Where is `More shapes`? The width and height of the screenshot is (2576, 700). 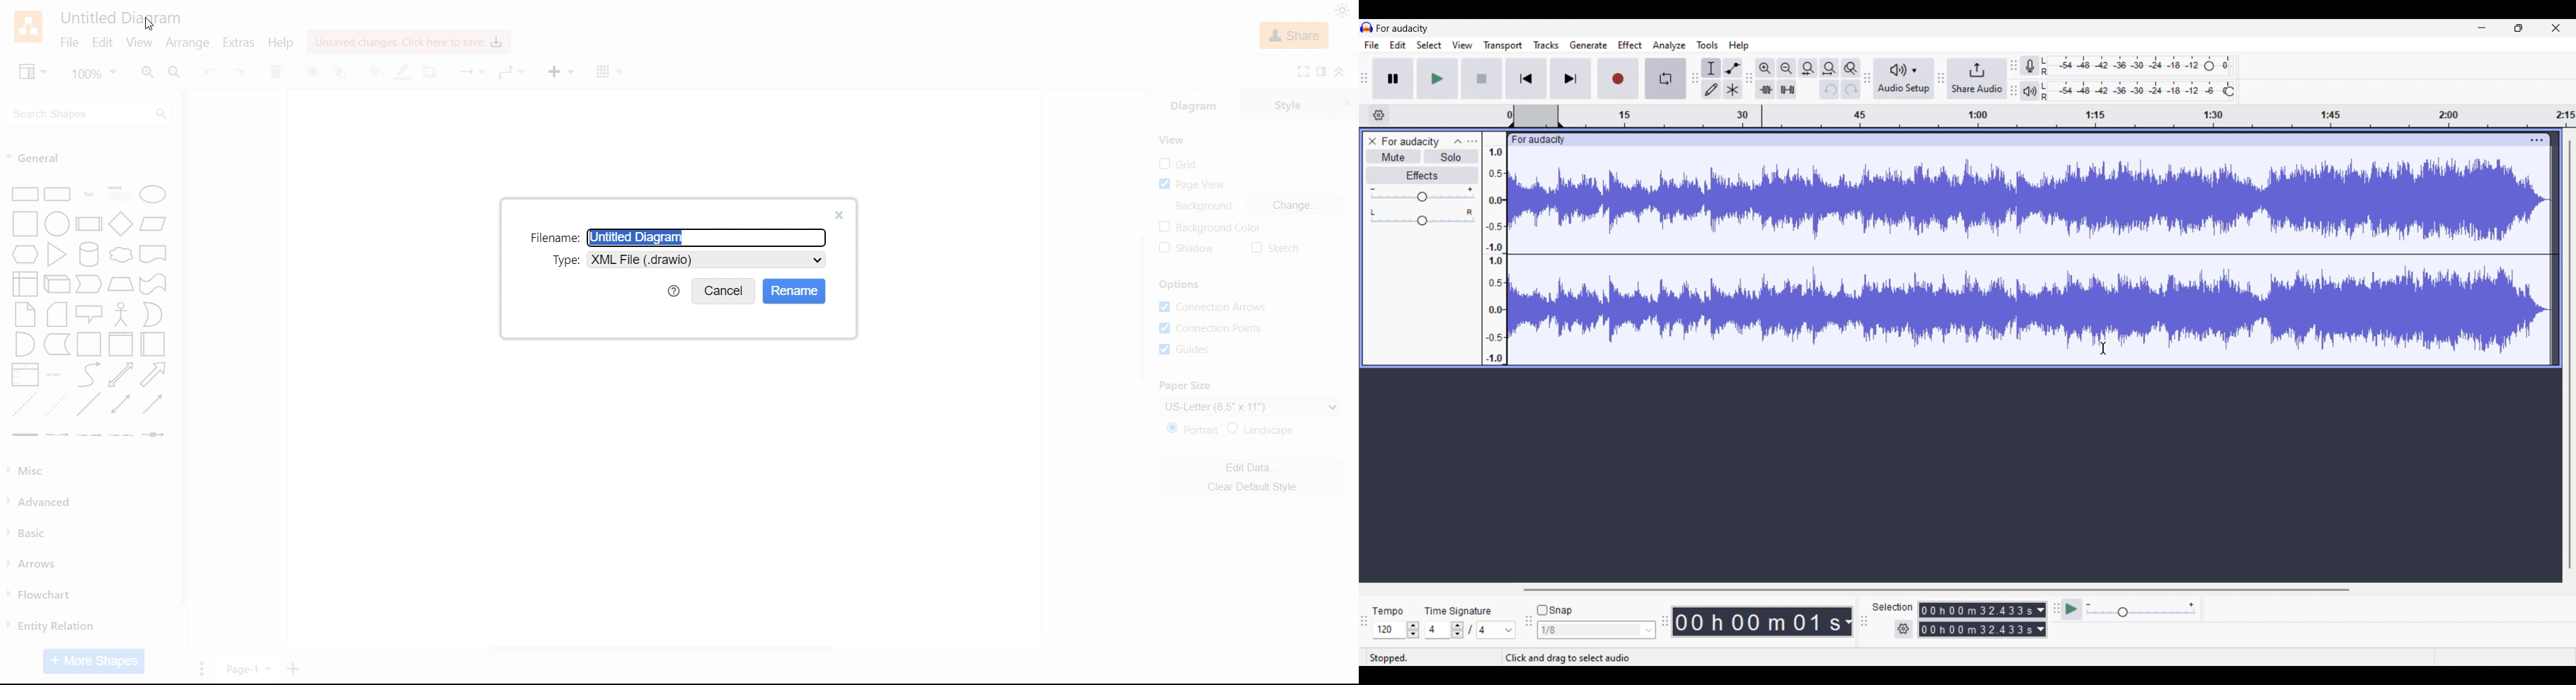
More shapes is located at coordinates (93, 662).